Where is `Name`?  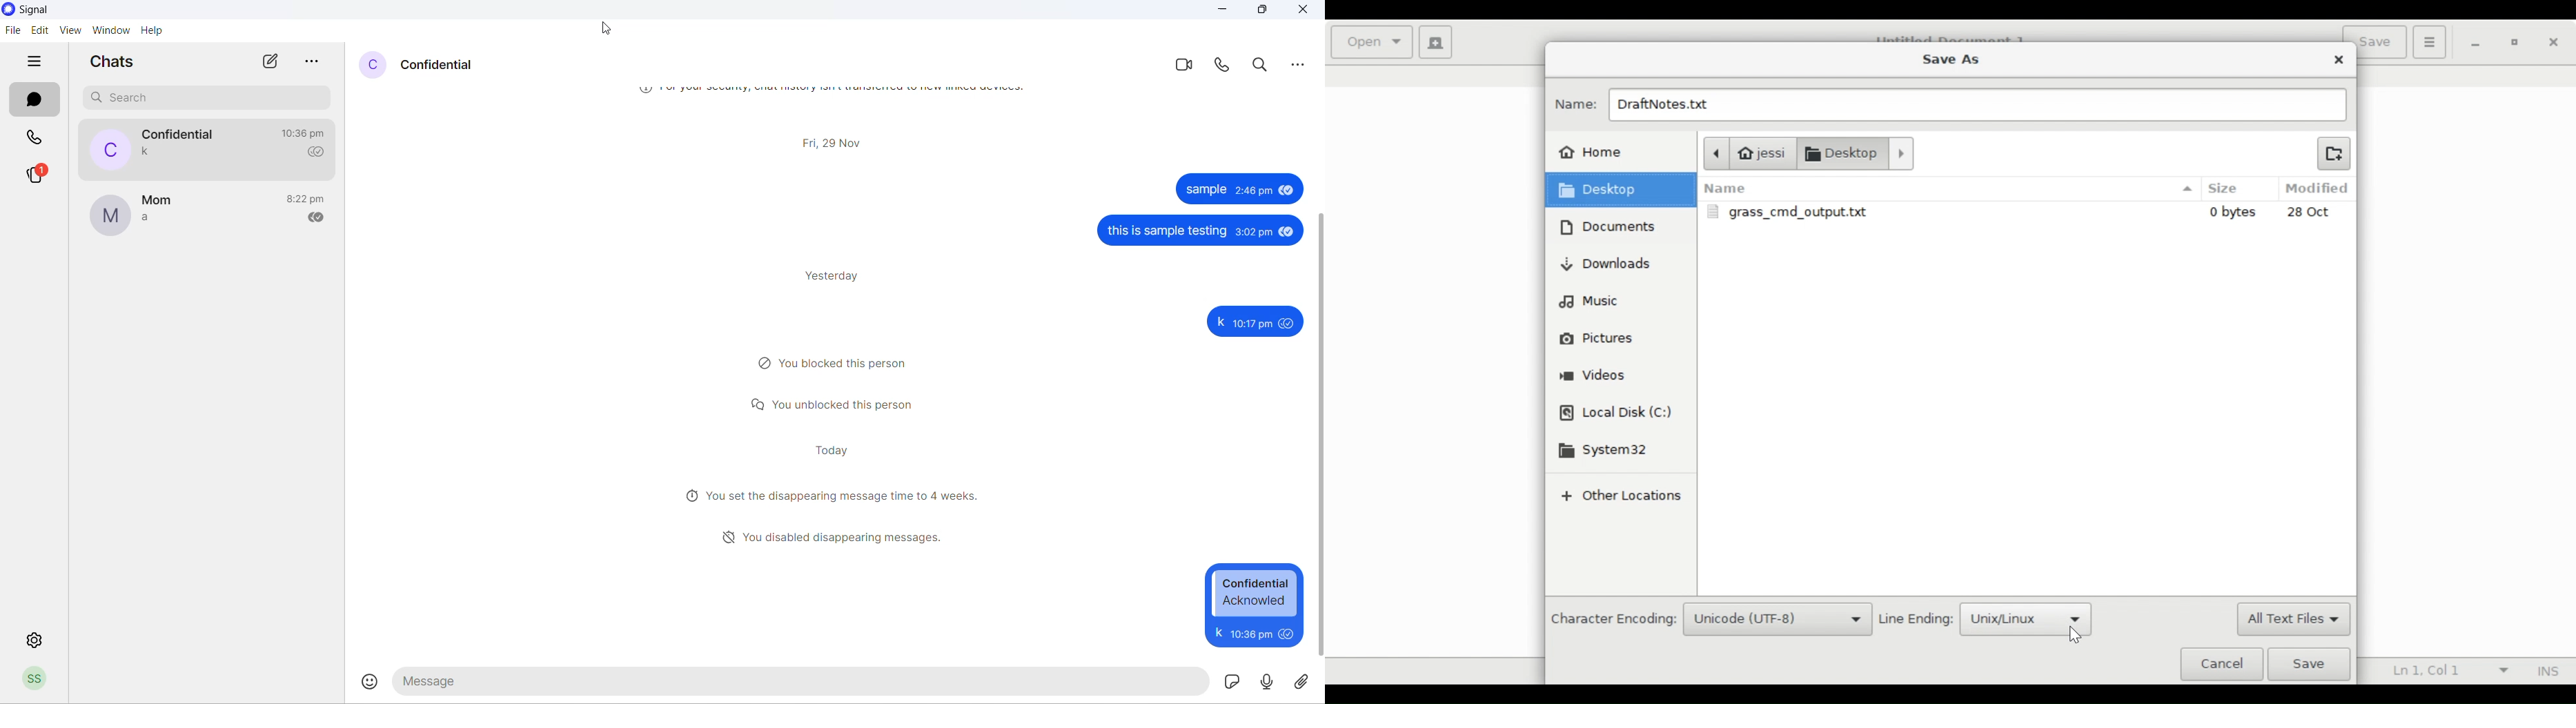
Name is located at coordinates (1576, 104).